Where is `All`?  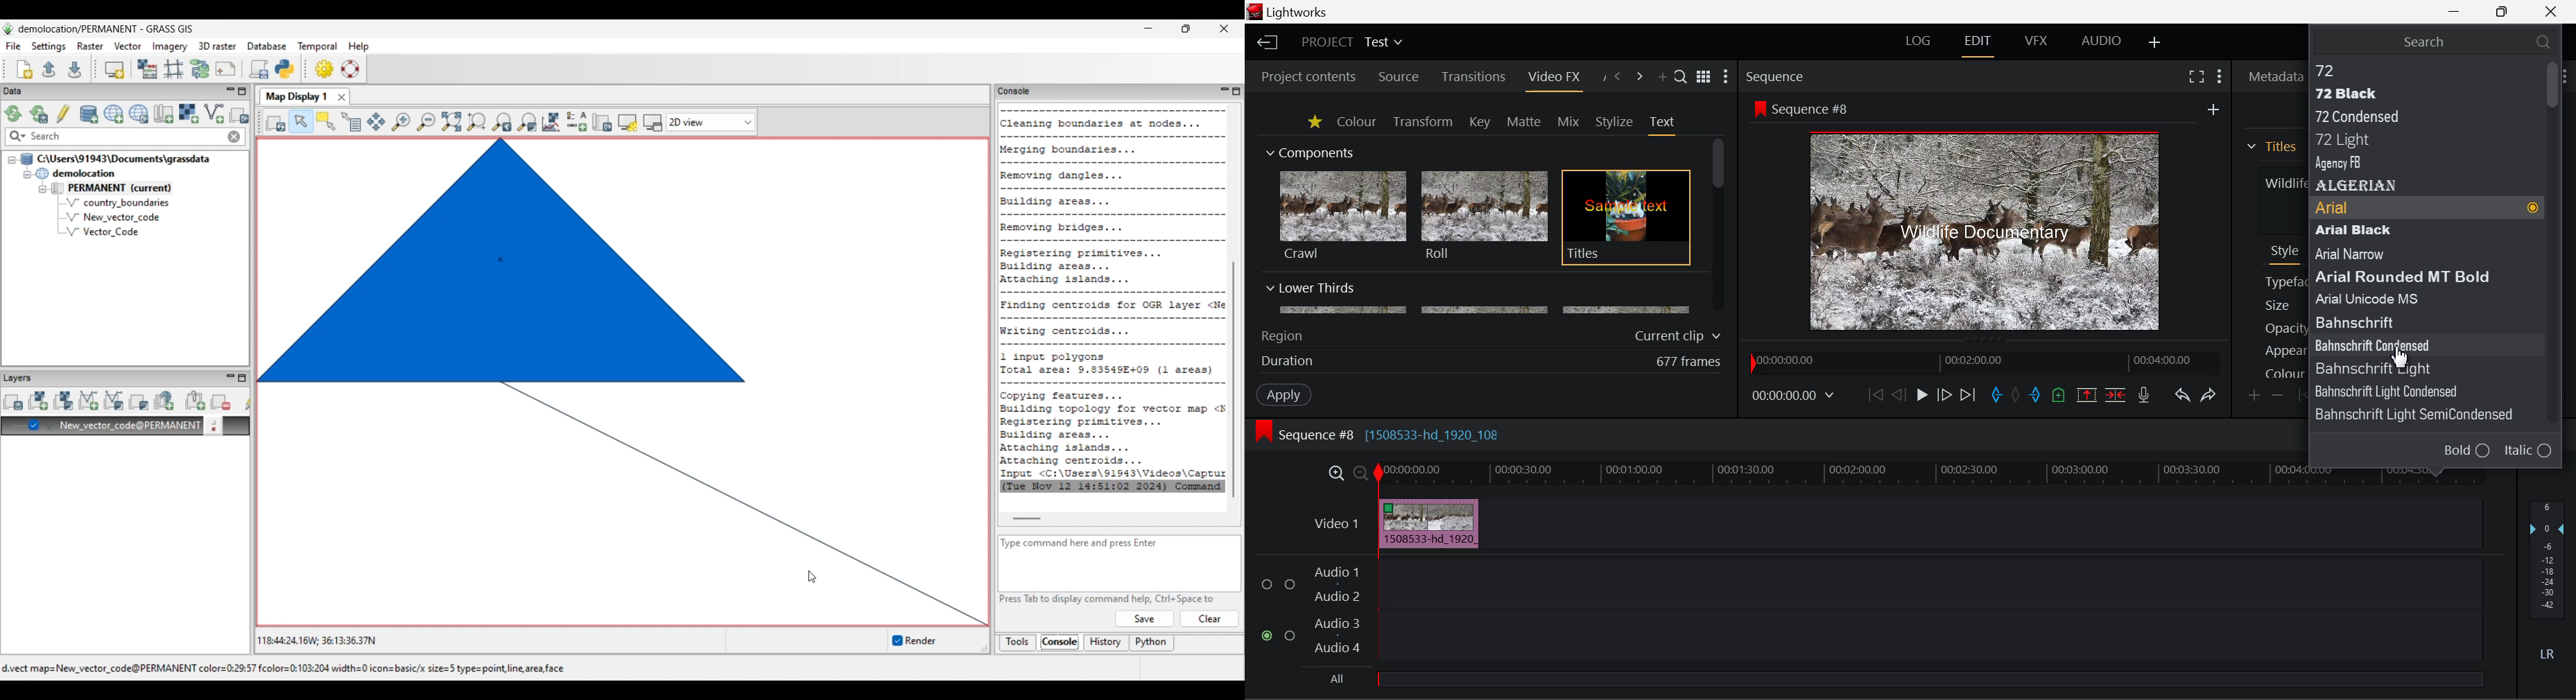 All is located at coordinates (1338, 679).